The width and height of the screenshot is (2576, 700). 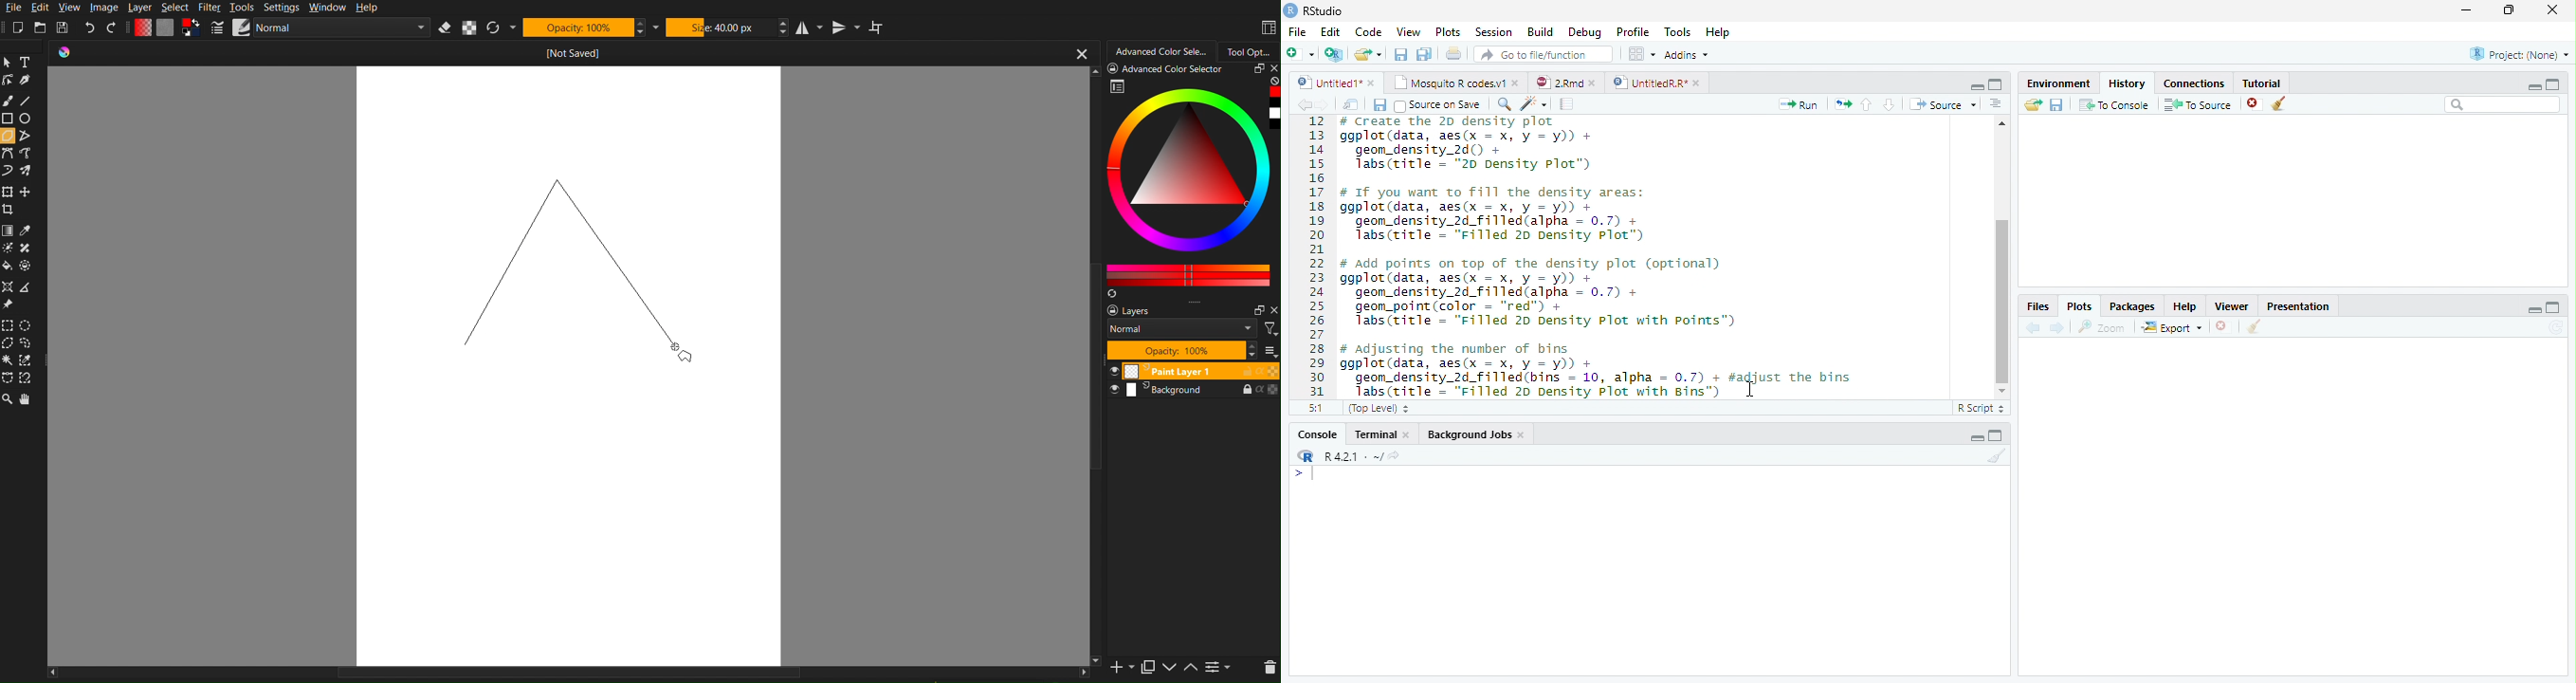 What do you see at coordinates (1325, 83) in the screenshot?
I see `Untitled1` at bounding box center [1325, 83].